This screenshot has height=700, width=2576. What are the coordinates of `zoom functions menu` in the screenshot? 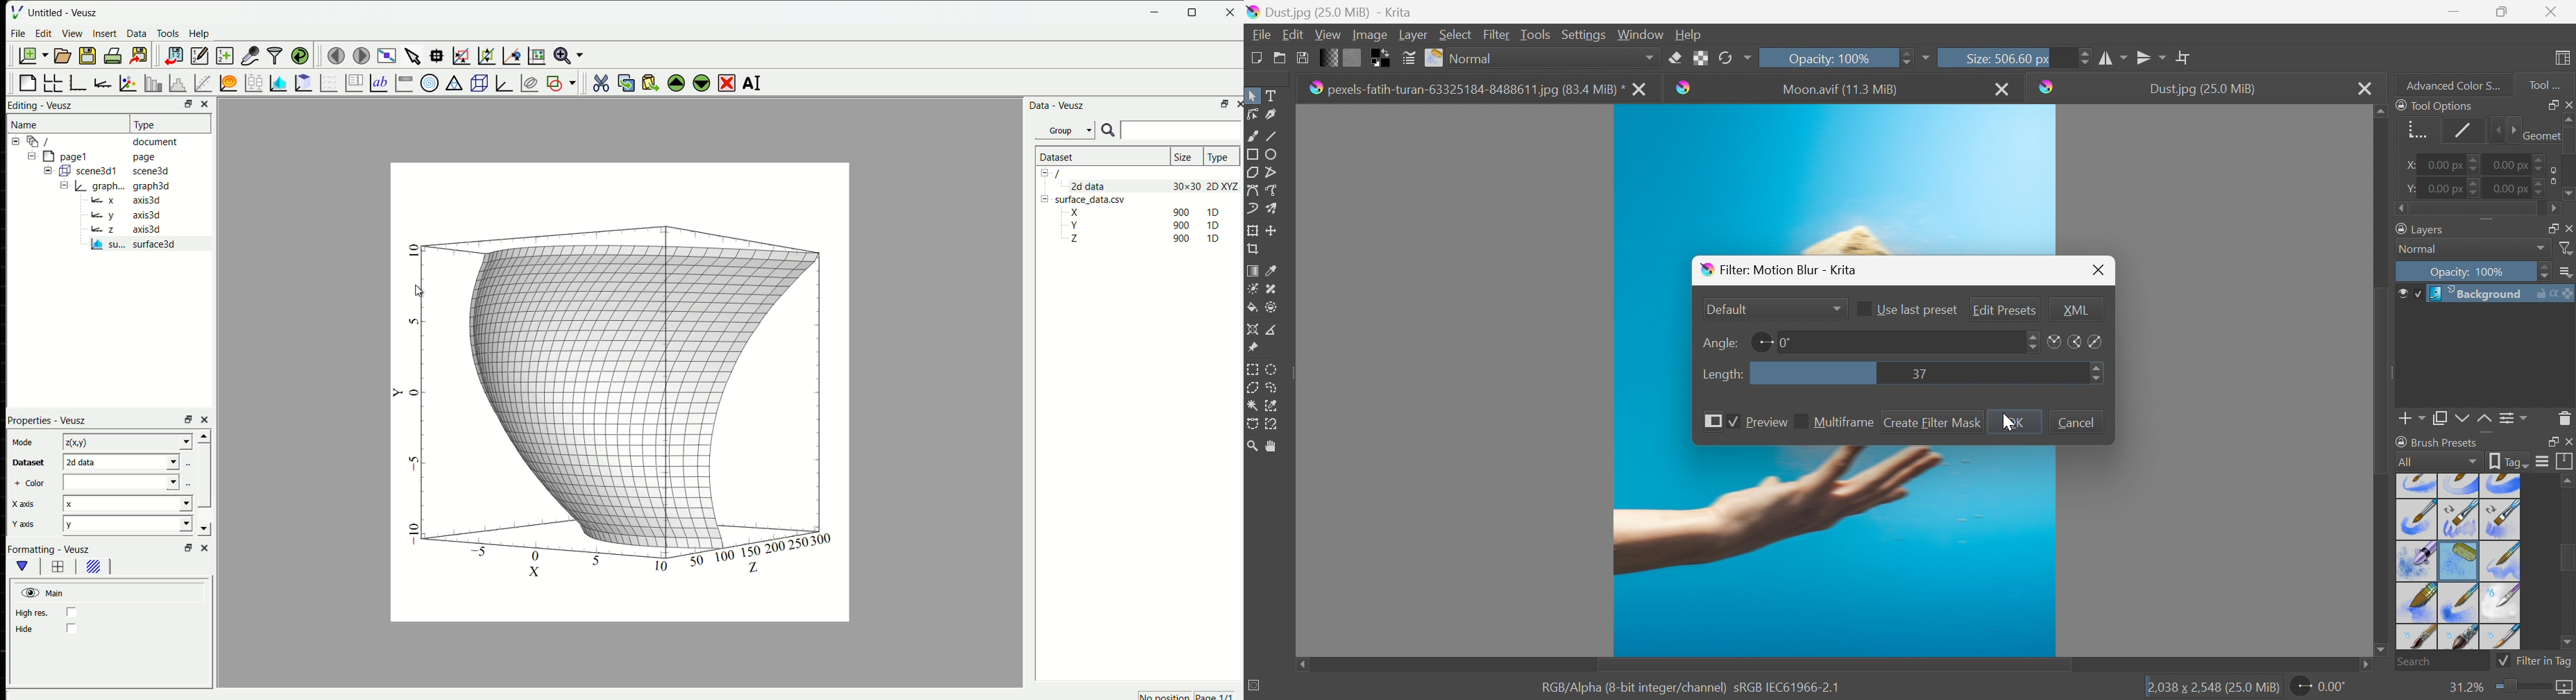 It's located at (569, 56).